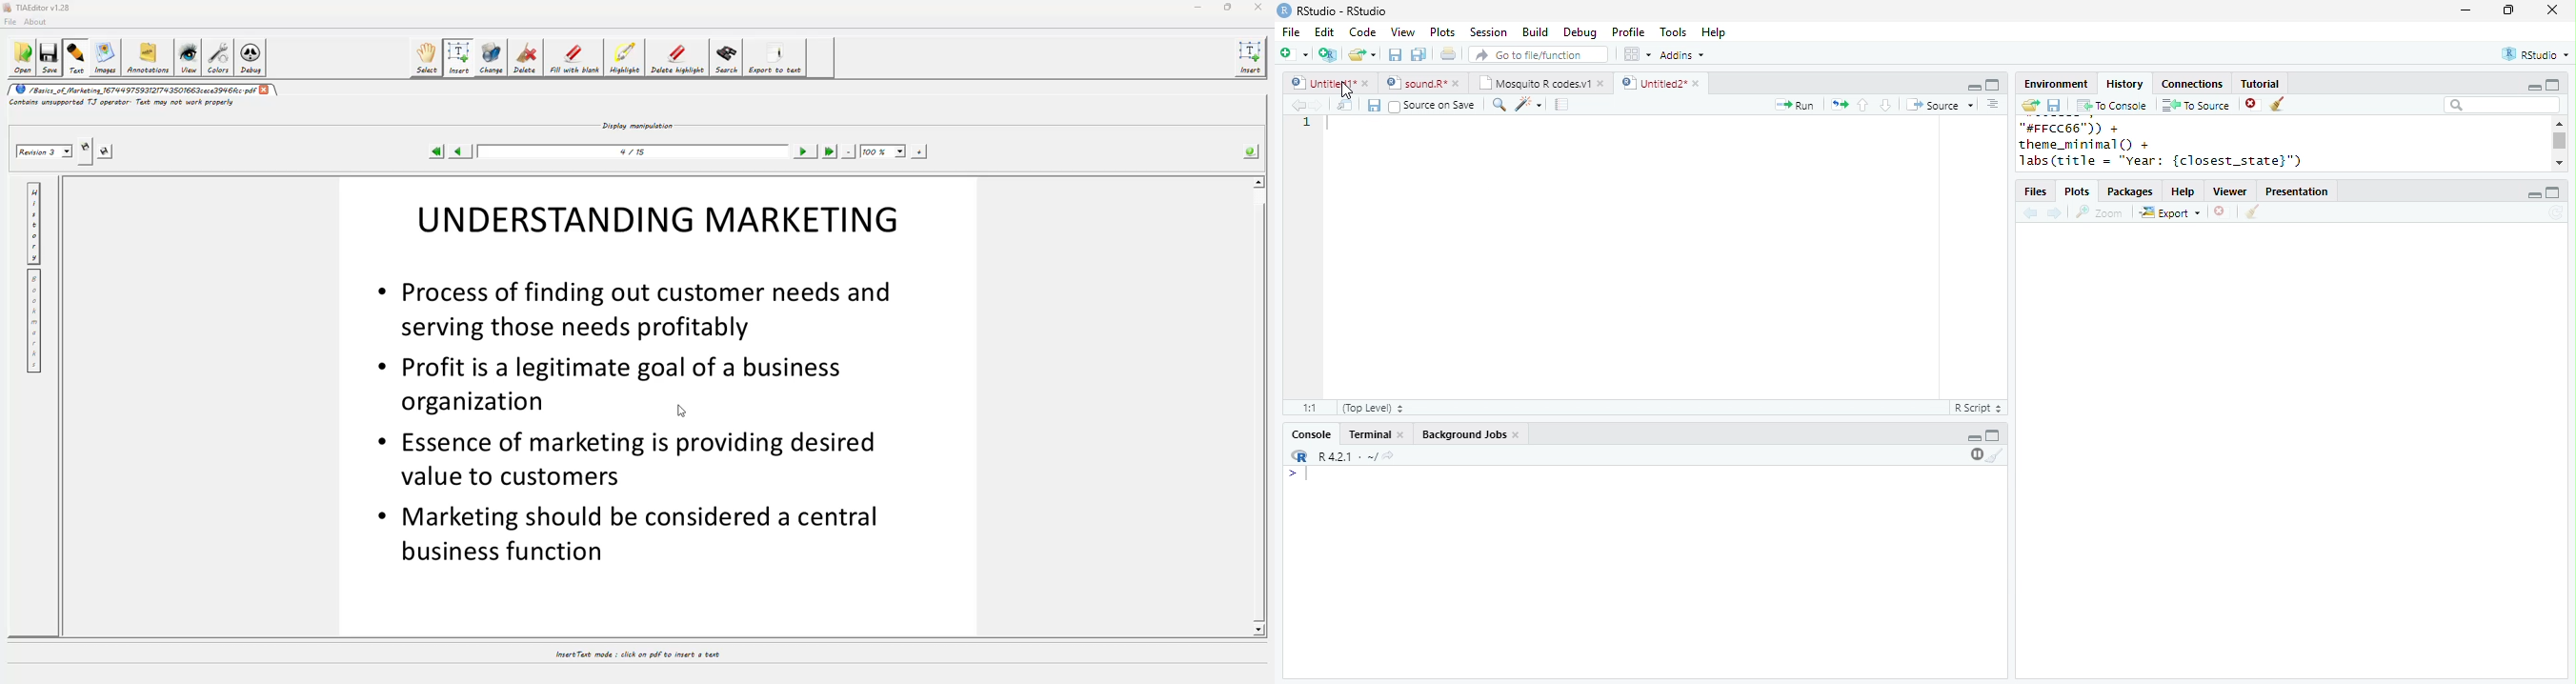 Image resolution: width=2576 pixels, height=700 pixels. What do you see at coordinates (2508, 10) in the screenshot?
I see `resize` at bounding box center [2508, 10].